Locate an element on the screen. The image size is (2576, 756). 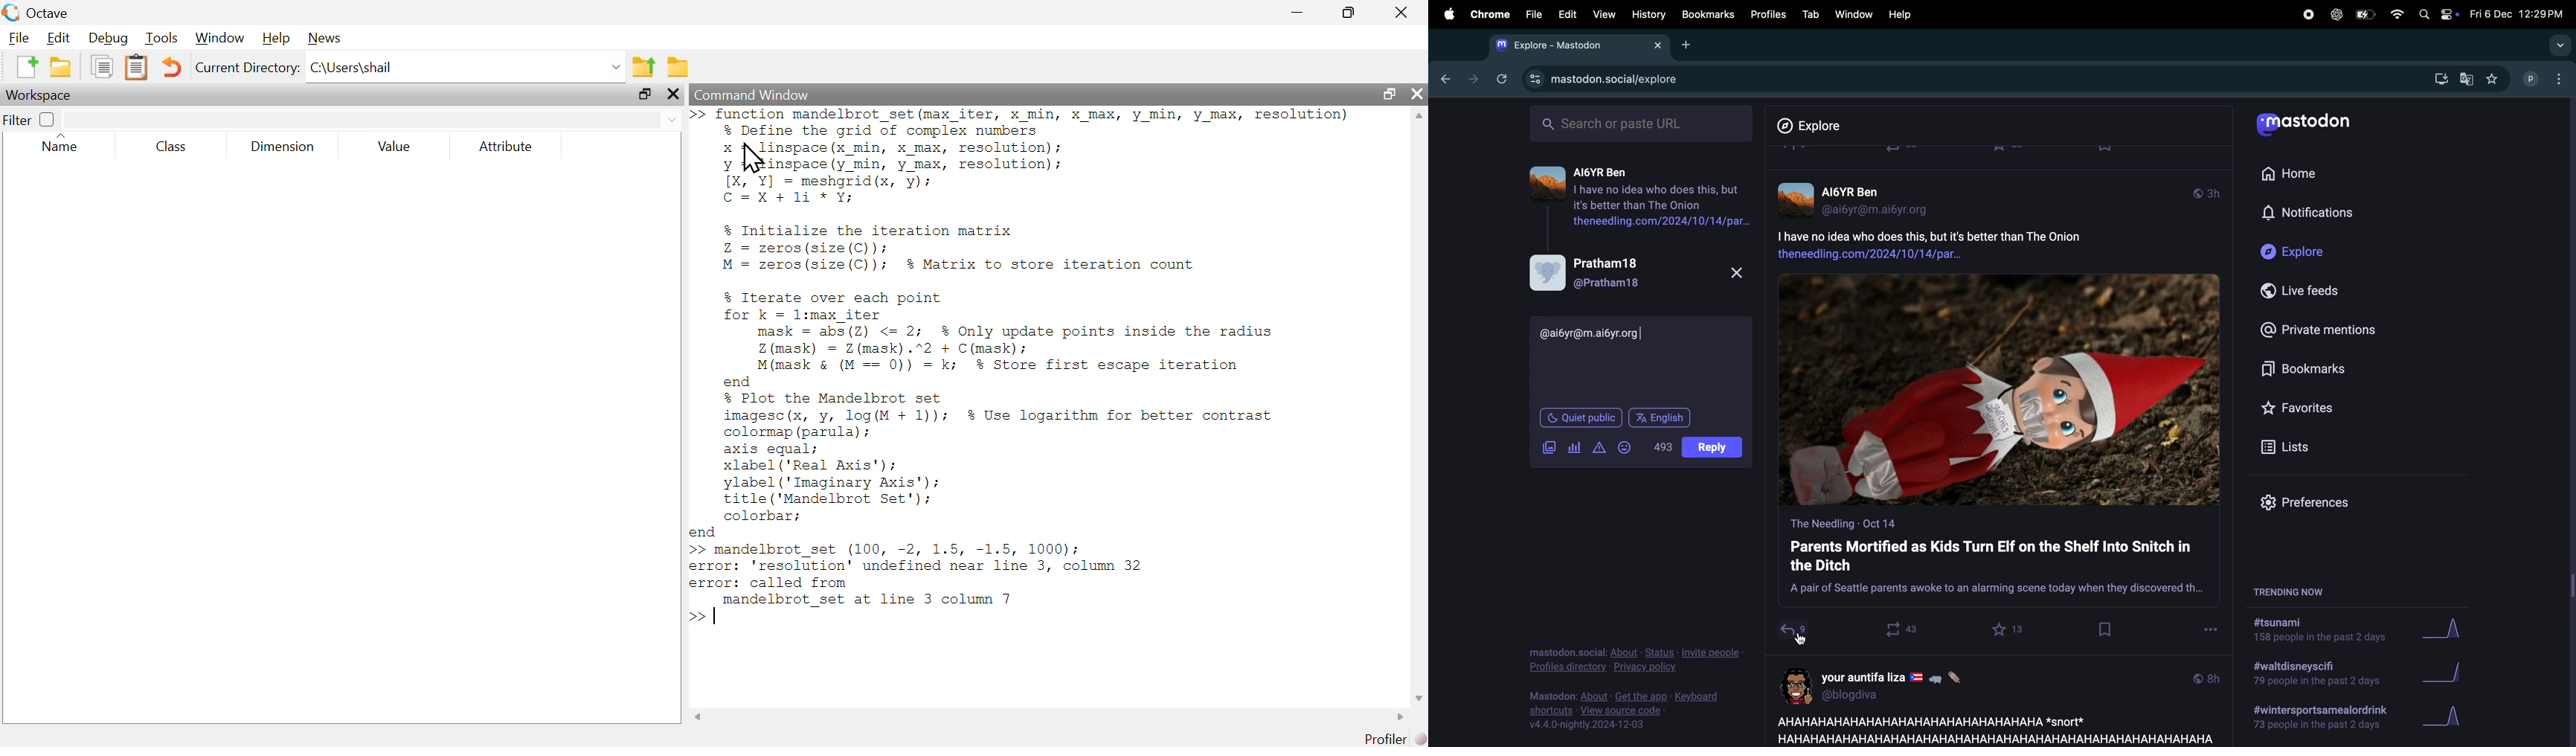
options is located at coordinates (2211, 627).